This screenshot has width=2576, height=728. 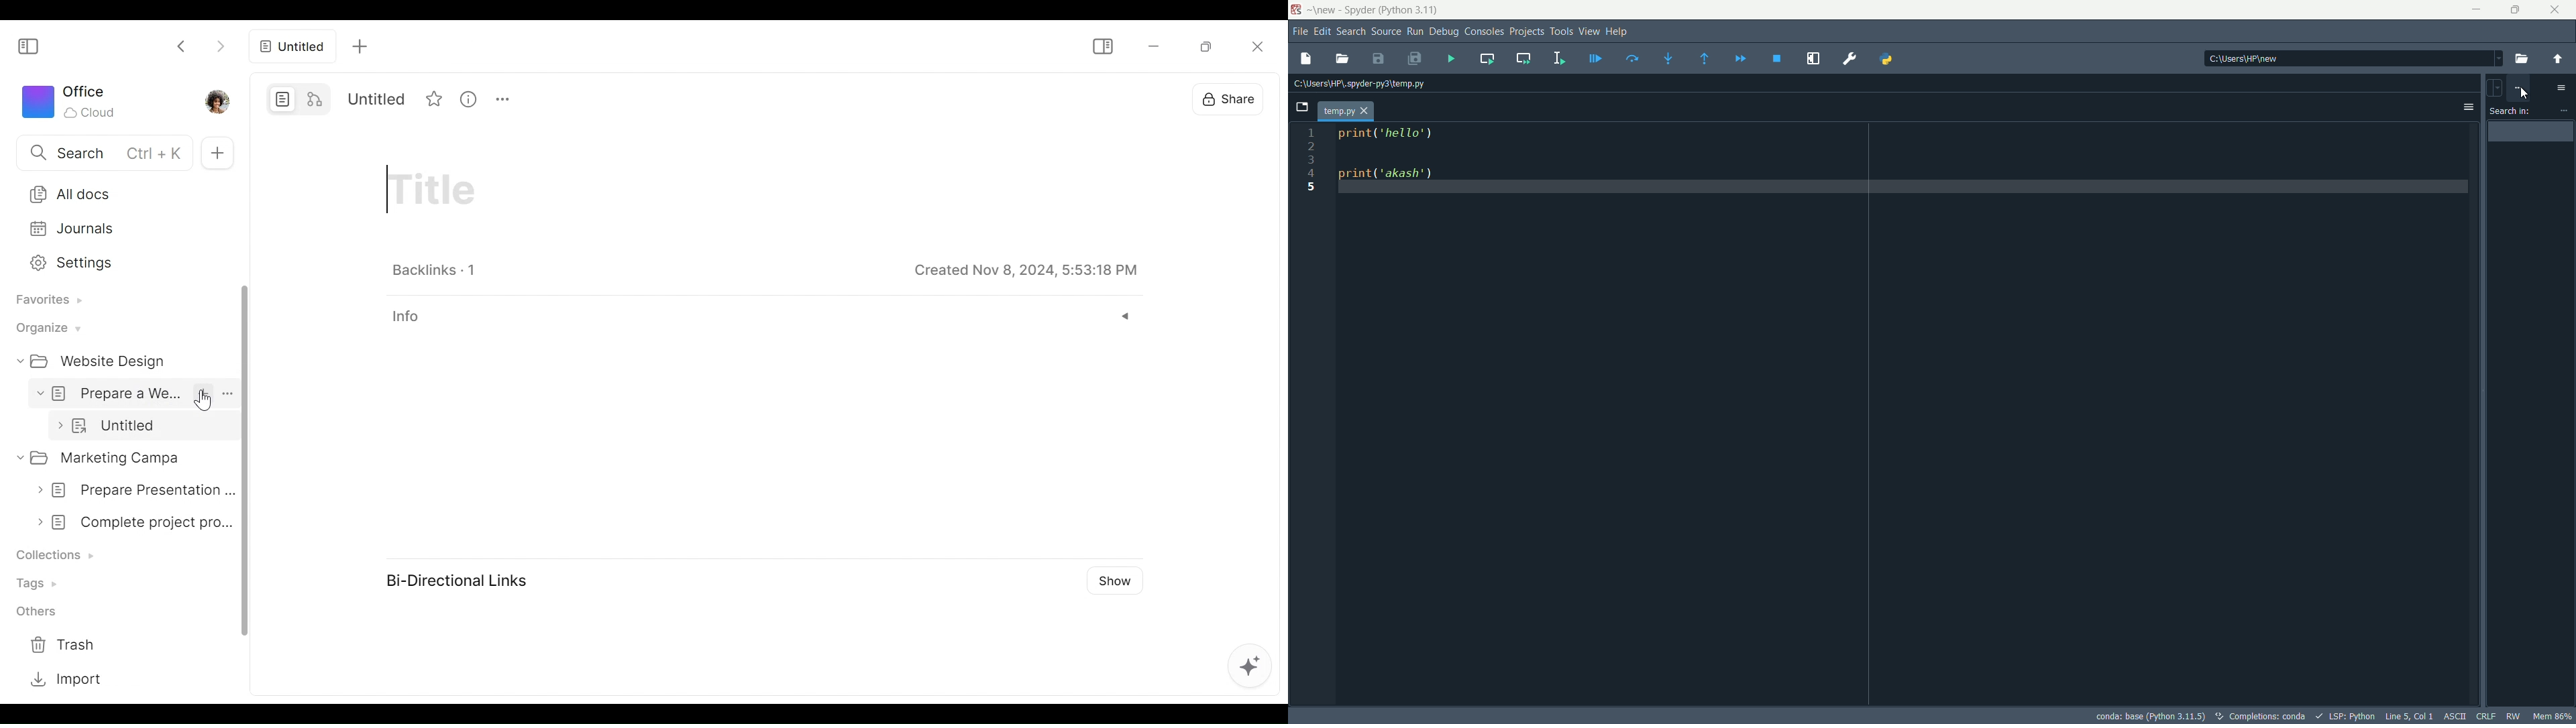 I want to click on Document, so click(x=130, y=523).